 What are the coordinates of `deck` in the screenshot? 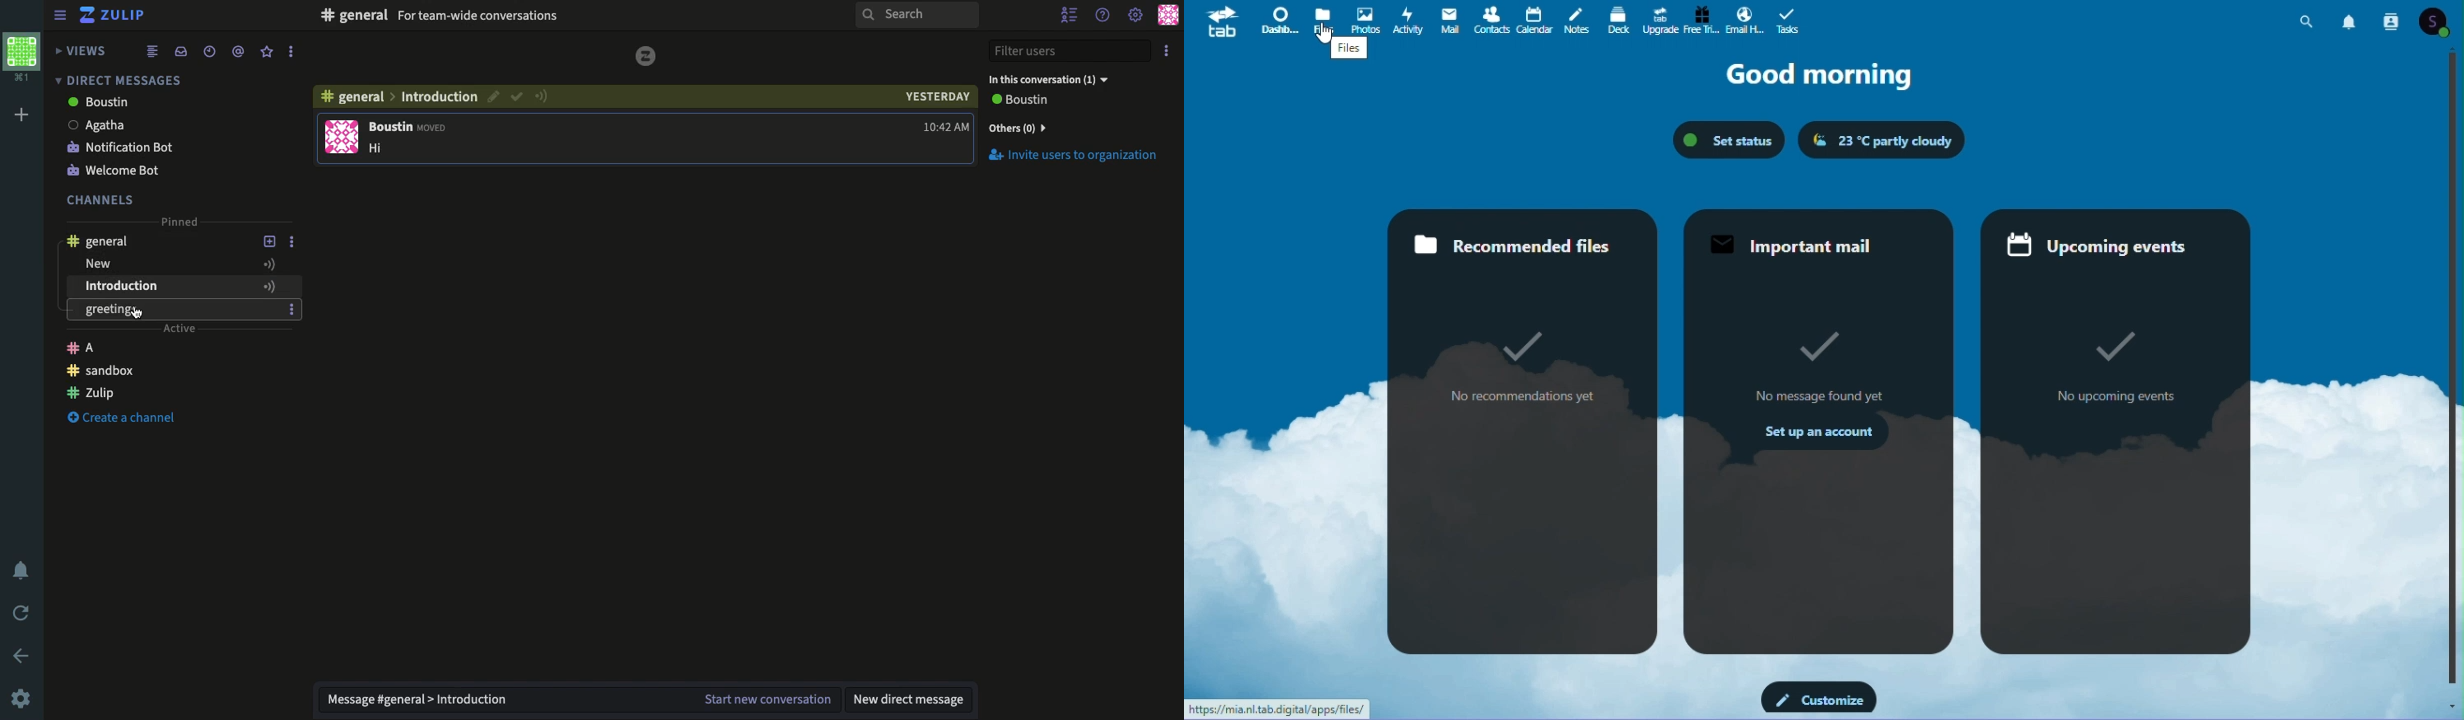 It's located at (1619, 22).